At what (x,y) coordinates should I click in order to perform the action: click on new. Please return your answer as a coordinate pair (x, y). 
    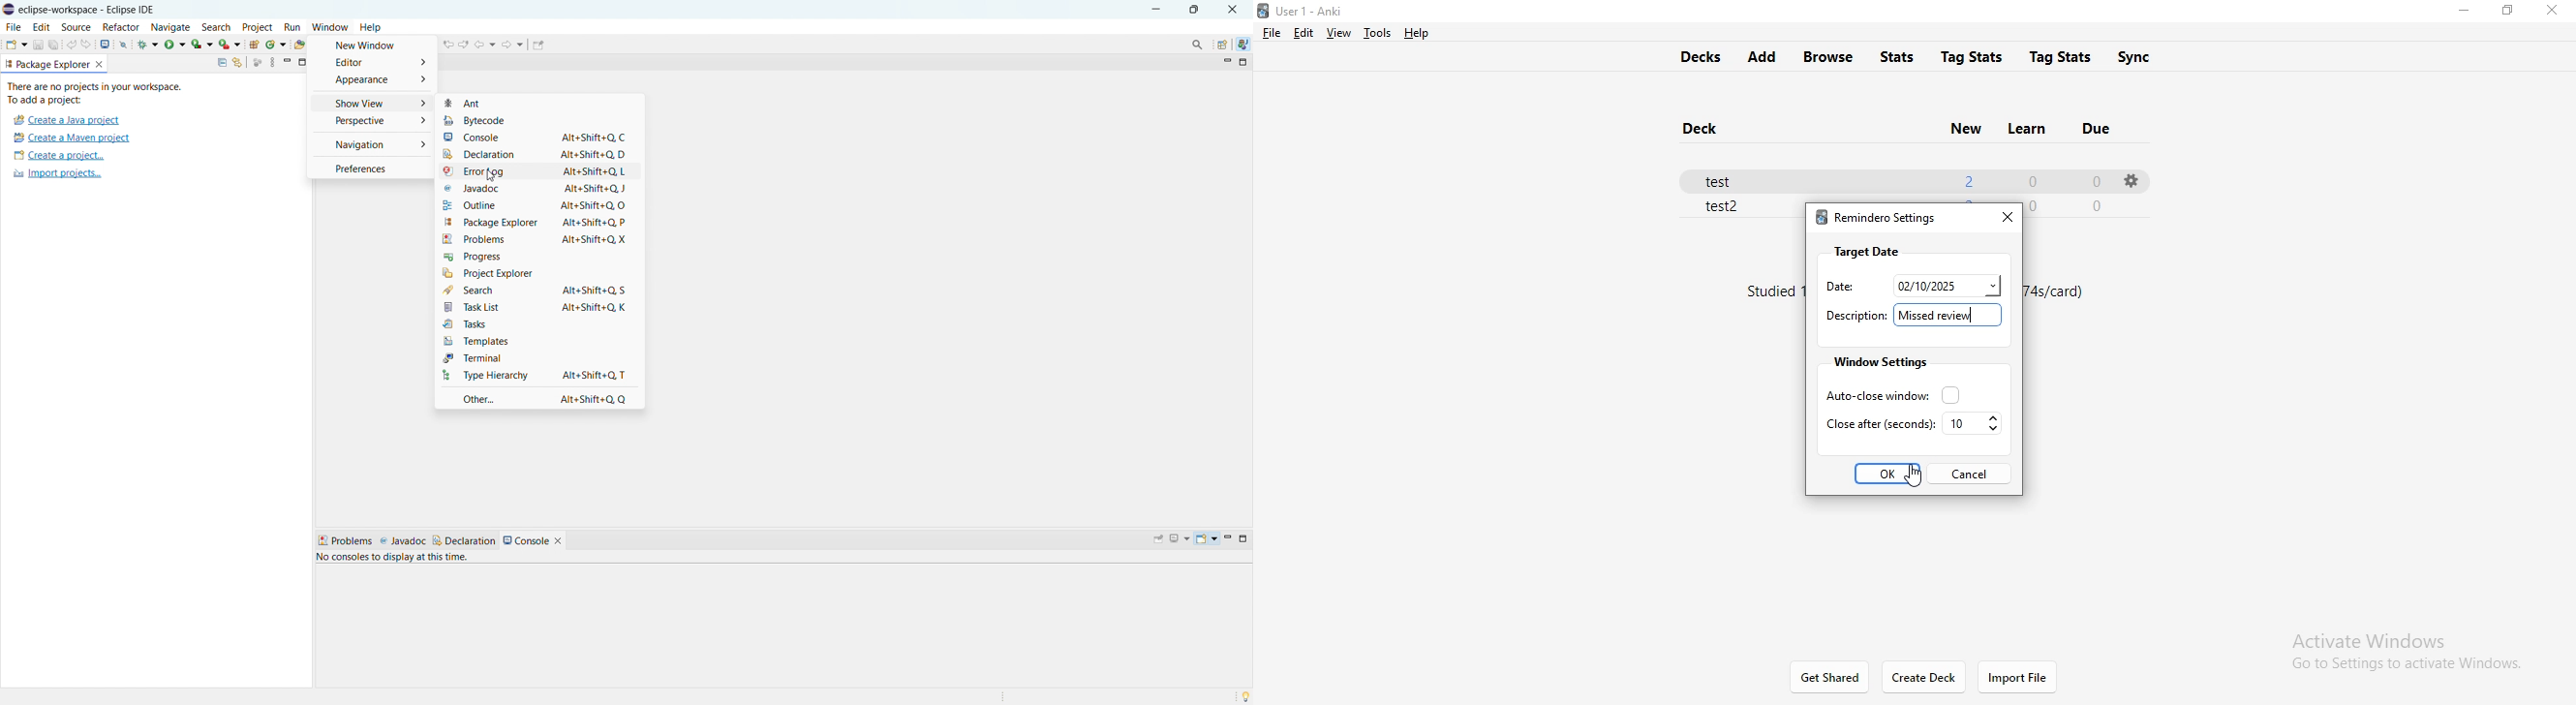
    Looking at the image, I should click on (1964, 127).